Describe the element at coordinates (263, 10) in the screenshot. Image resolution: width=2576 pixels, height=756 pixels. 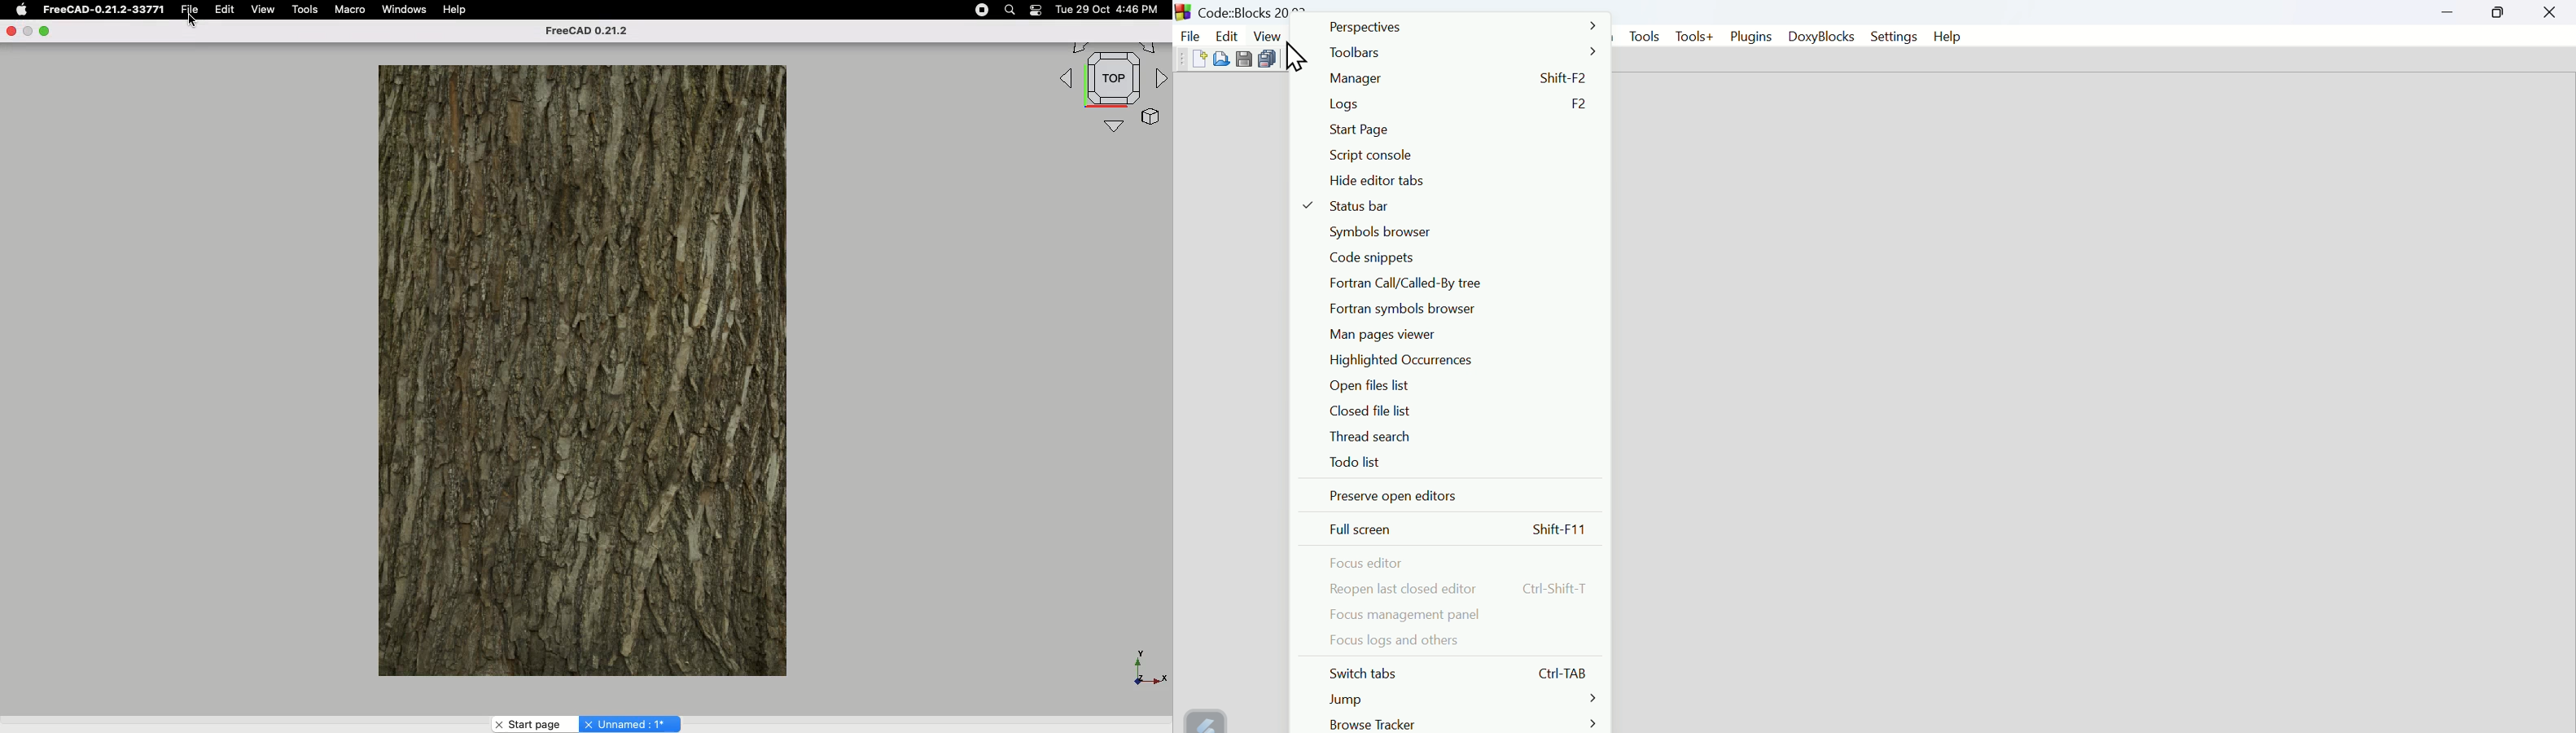
I see `View` at that location.